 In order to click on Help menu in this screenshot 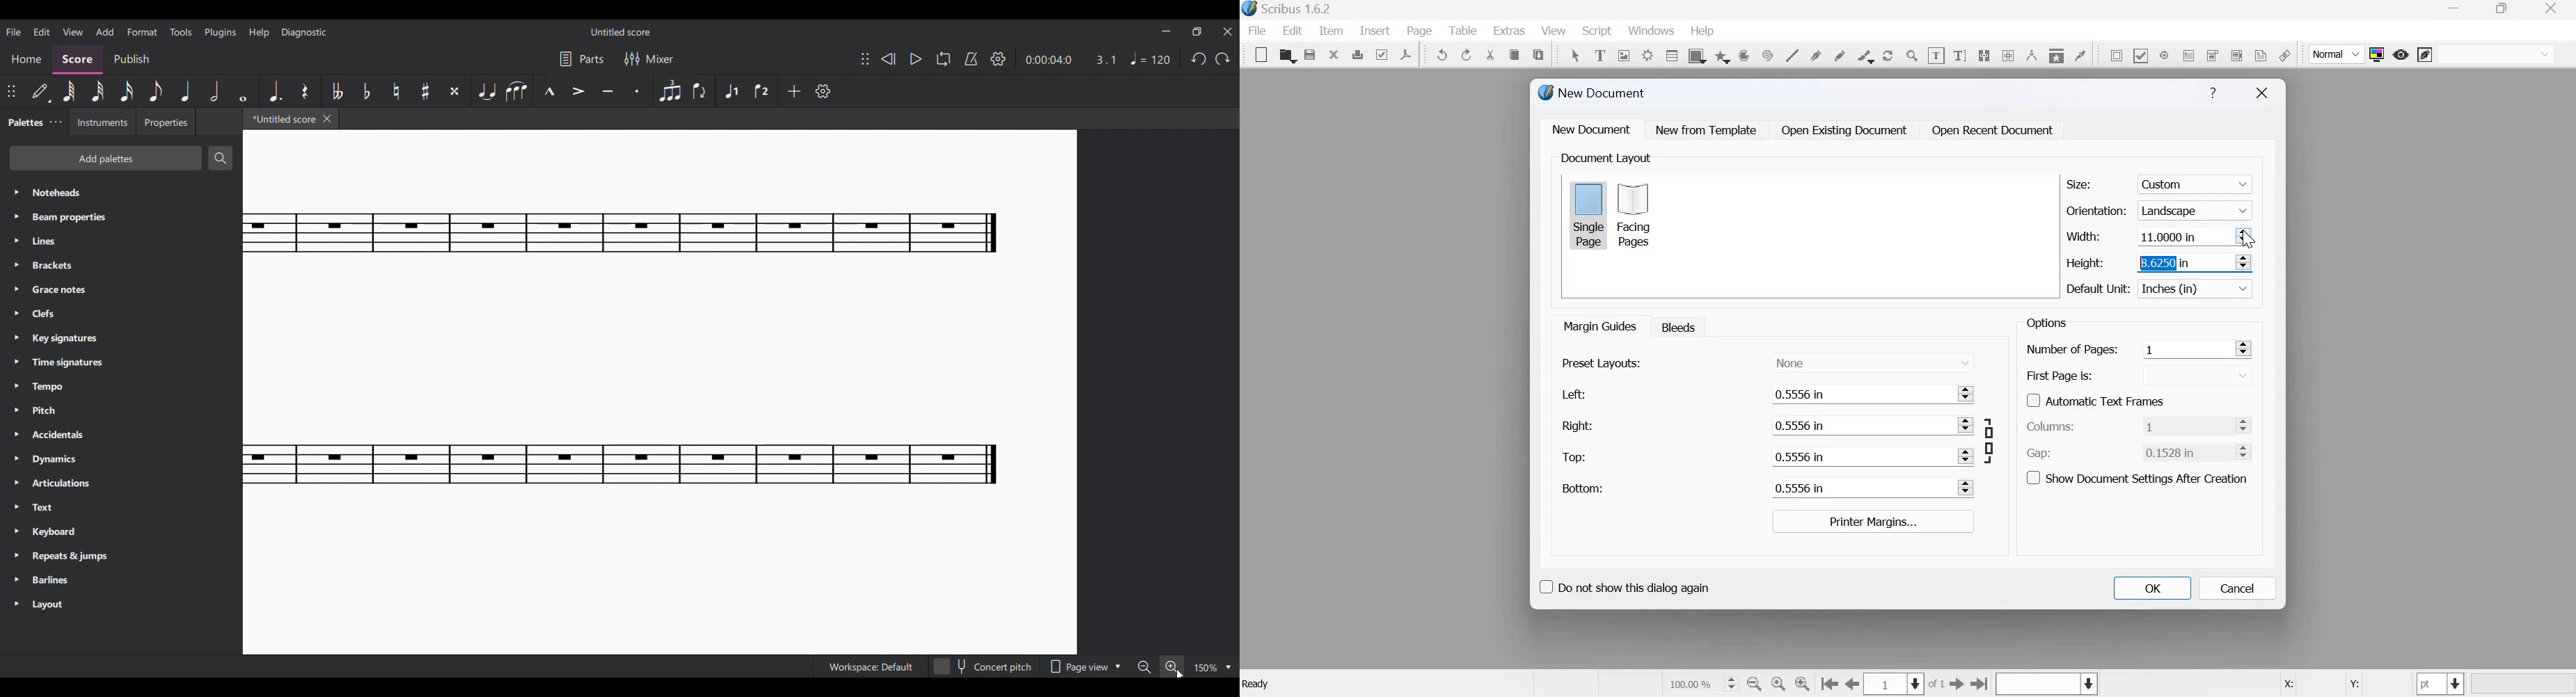, I will do `click(260, 33)`.